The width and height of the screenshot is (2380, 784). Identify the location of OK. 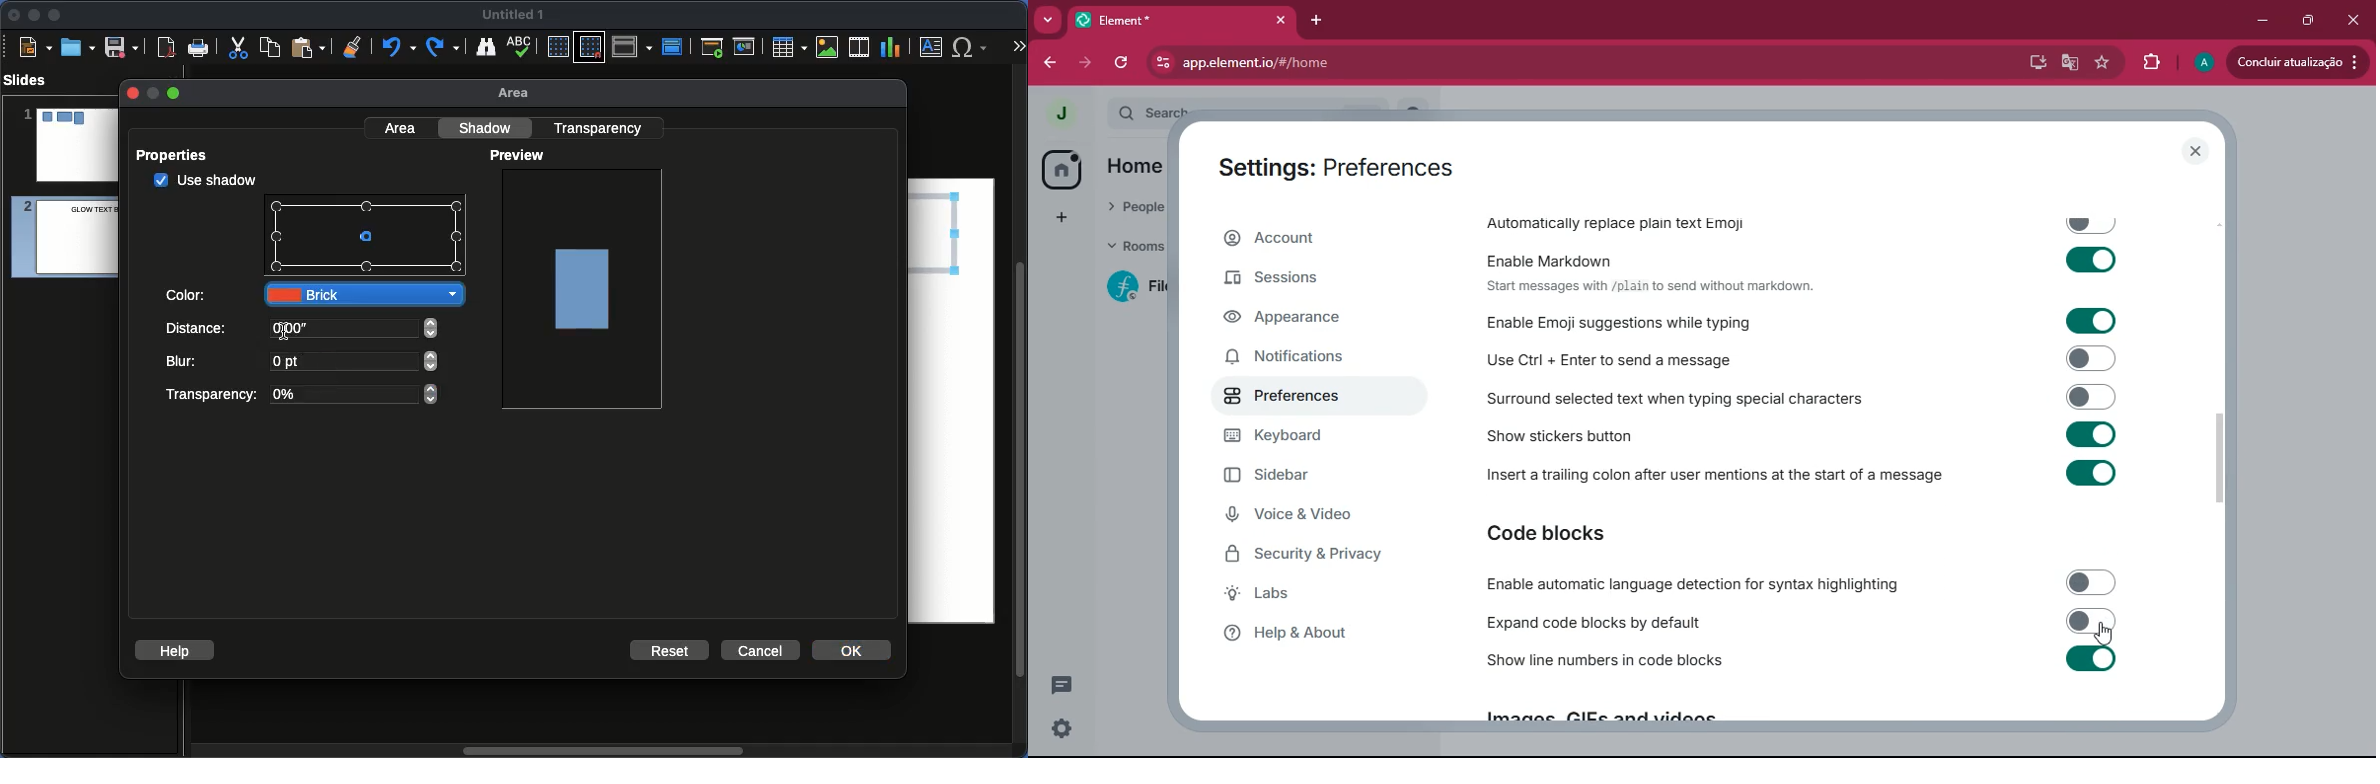
(853, 649).